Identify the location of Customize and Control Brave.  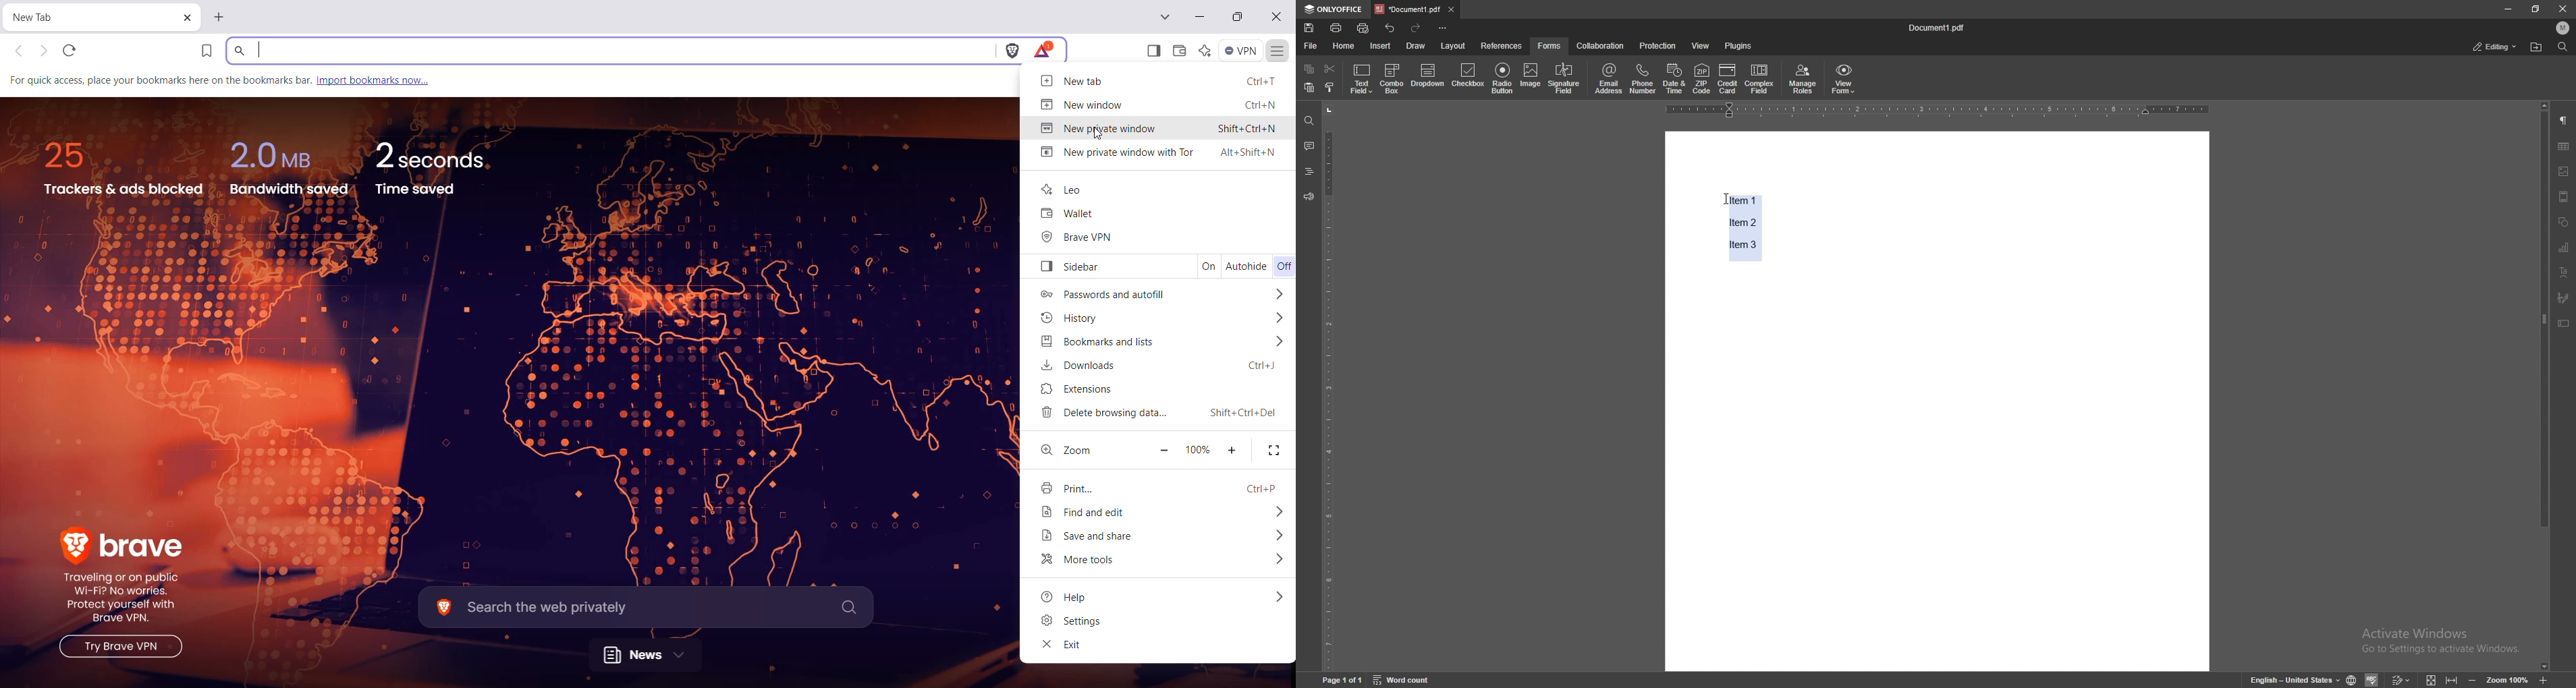
(1278, 51).